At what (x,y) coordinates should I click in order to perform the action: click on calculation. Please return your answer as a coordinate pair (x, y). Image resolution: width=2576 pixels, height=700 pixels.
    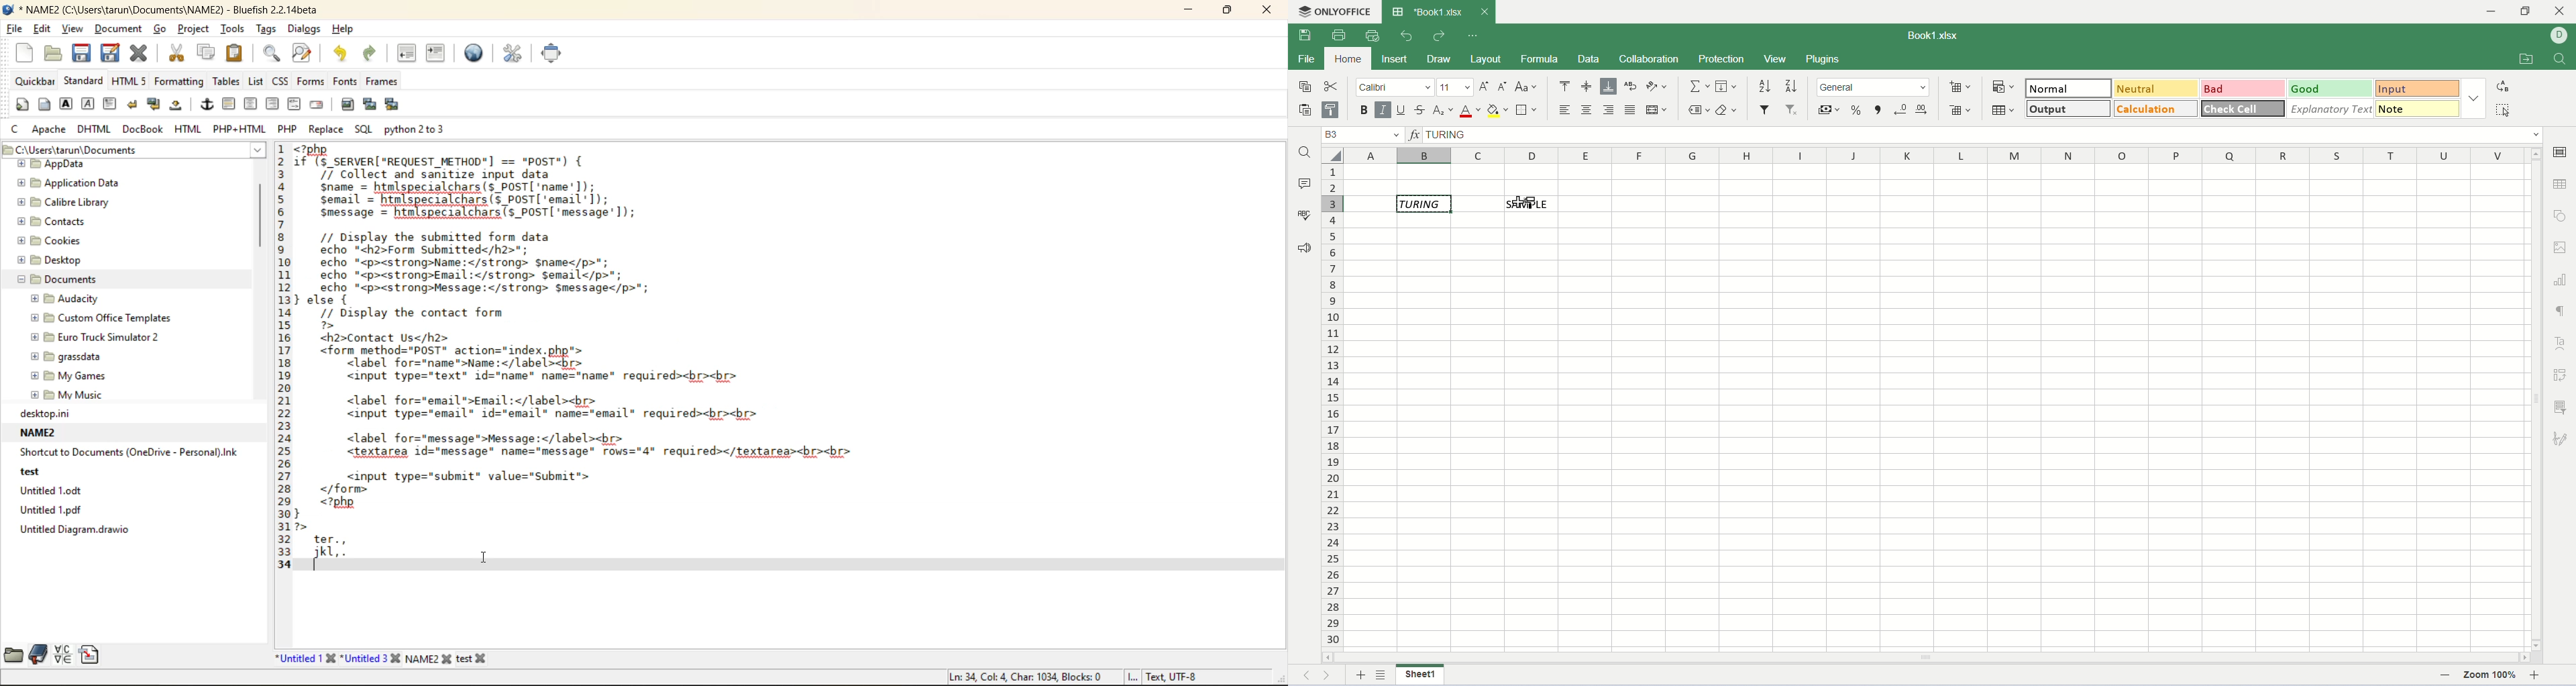
    Looking at the image, I should click on (2157, 108).